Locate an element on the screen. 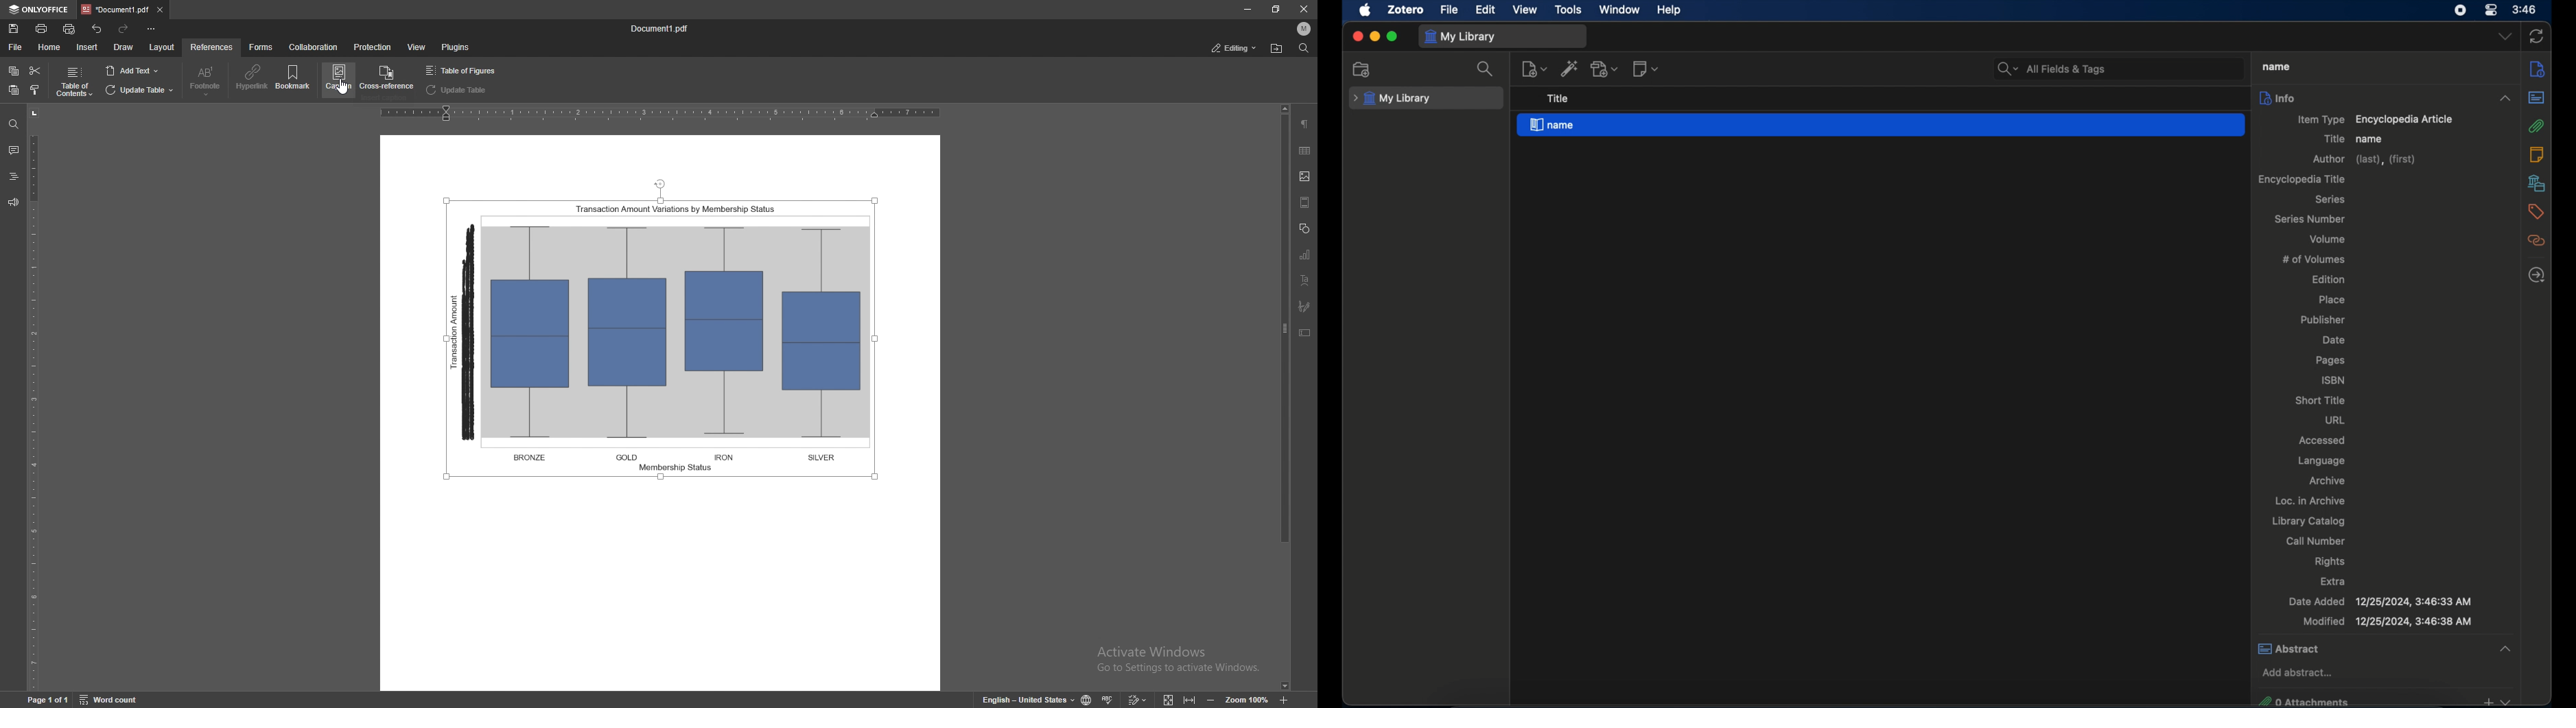 This screenshot has width=2576, height=728. vertical scale is located at coordinates (39, 399).